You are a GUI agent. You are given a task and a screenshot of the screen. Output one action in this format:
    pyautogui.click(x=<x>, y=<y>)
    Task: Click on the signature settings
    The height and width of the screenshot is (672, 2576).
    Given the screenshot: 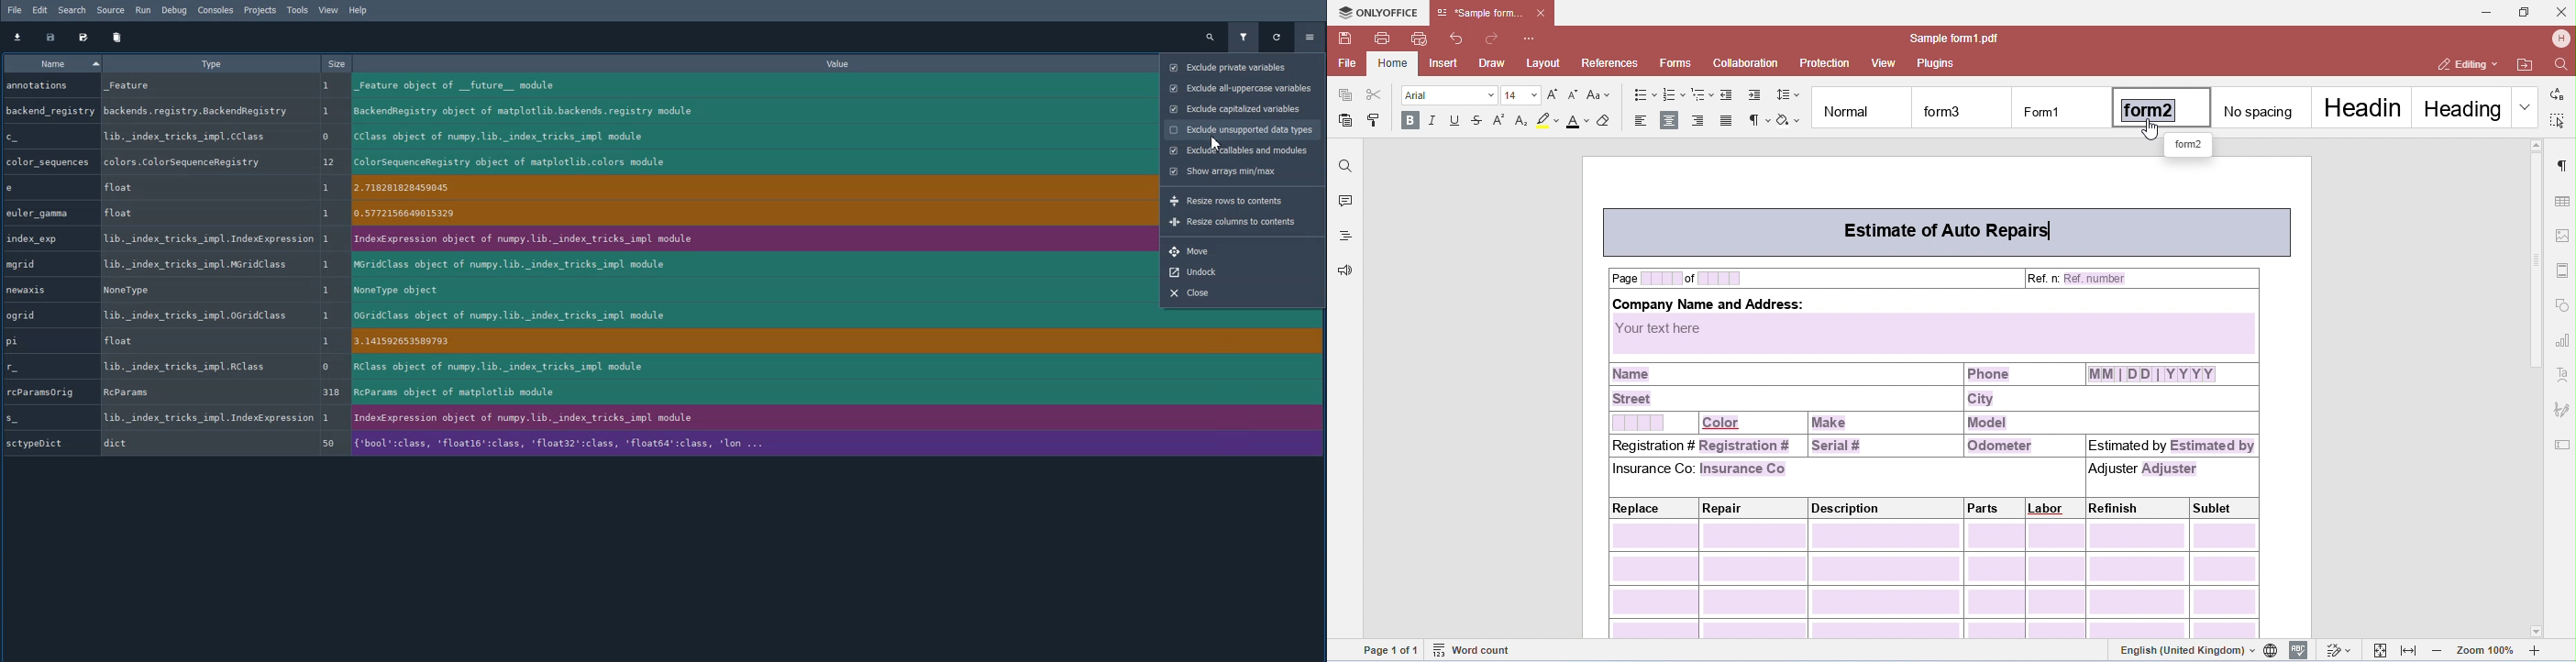 What is the action you would take?
    pyautogui.click(x=2560, y=407)
    